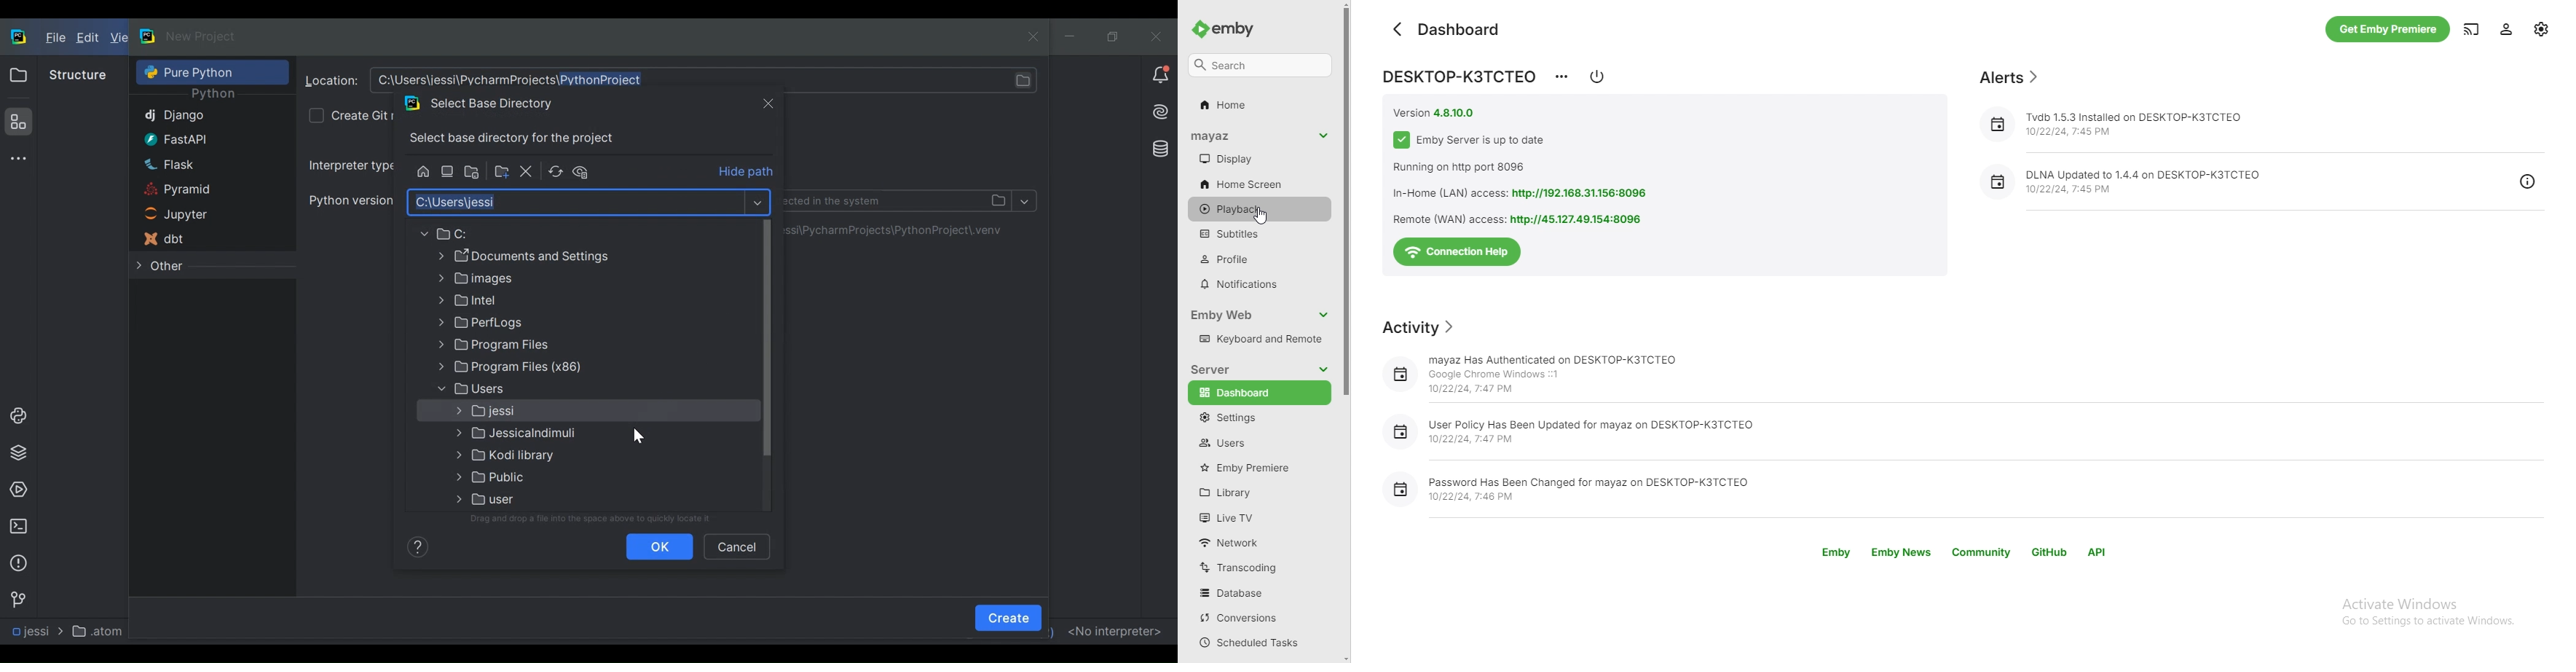 This screenshot has height=672, width=2576. Describe the element at coordinates (2540, 29) in the screenshot. I see `settings` at that location.